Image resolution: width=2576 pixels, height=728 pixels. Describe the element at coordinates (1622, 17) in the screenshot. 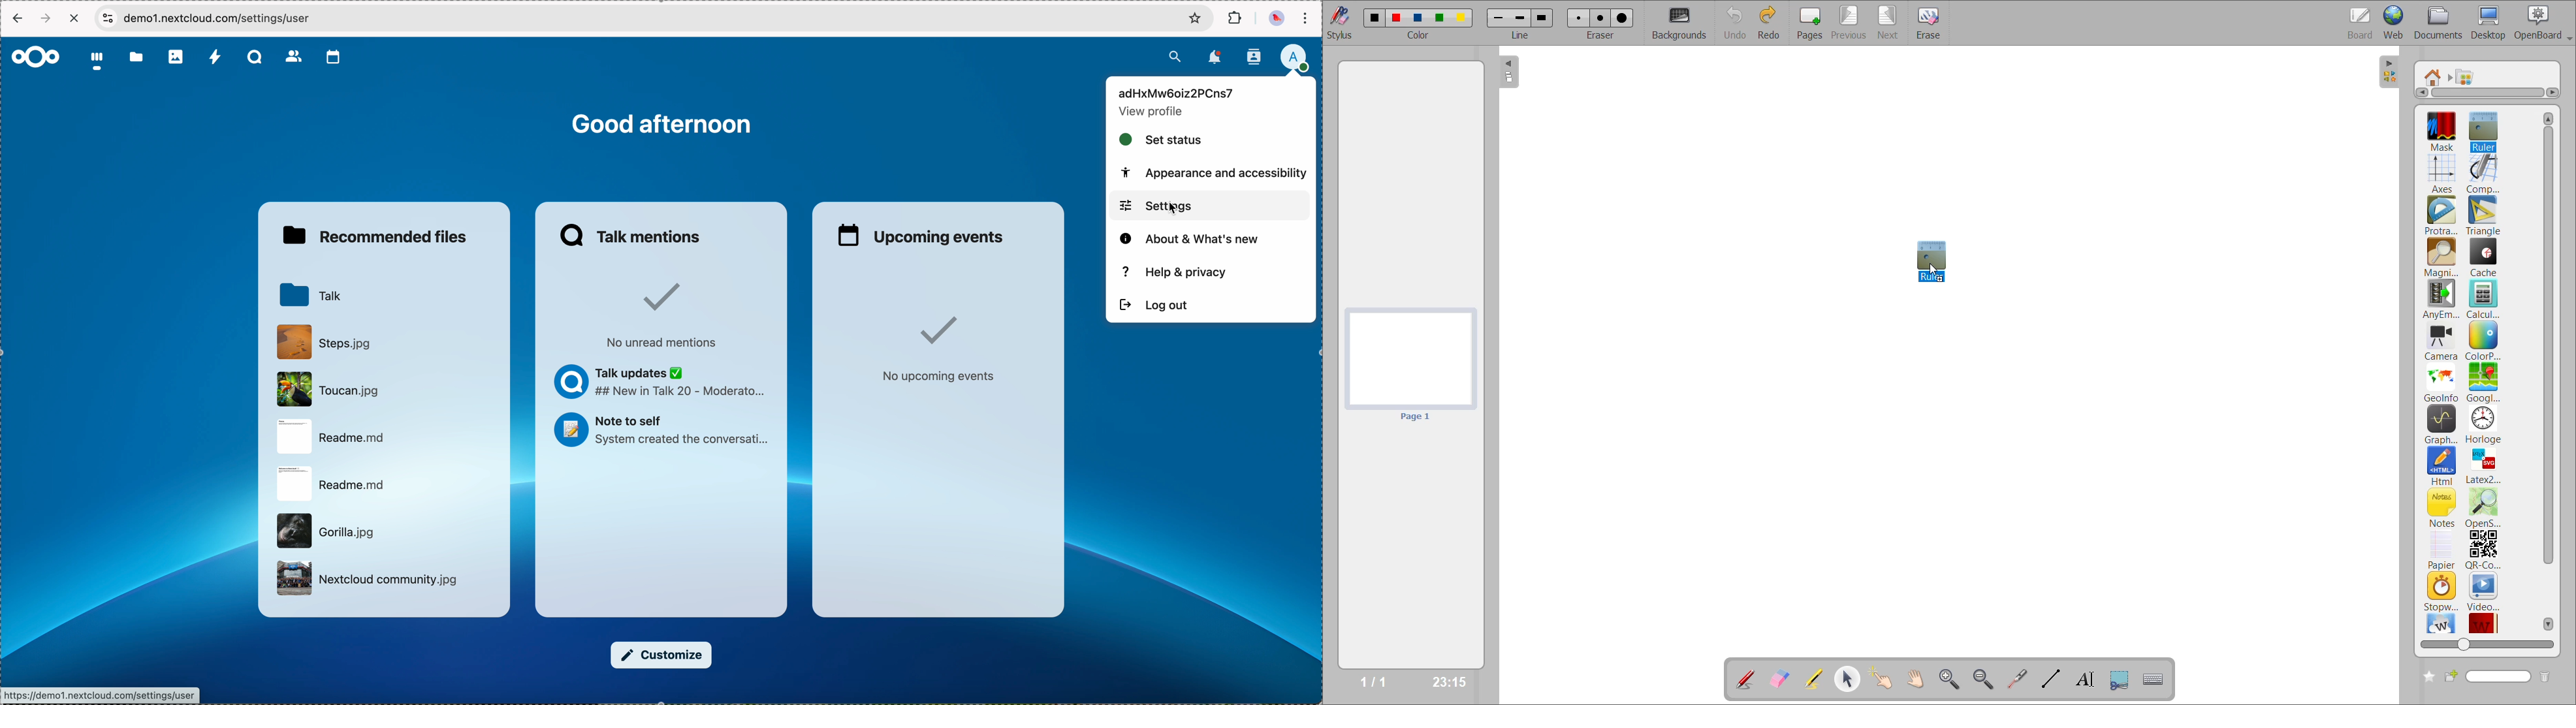

I see `eraser 3` at that location.